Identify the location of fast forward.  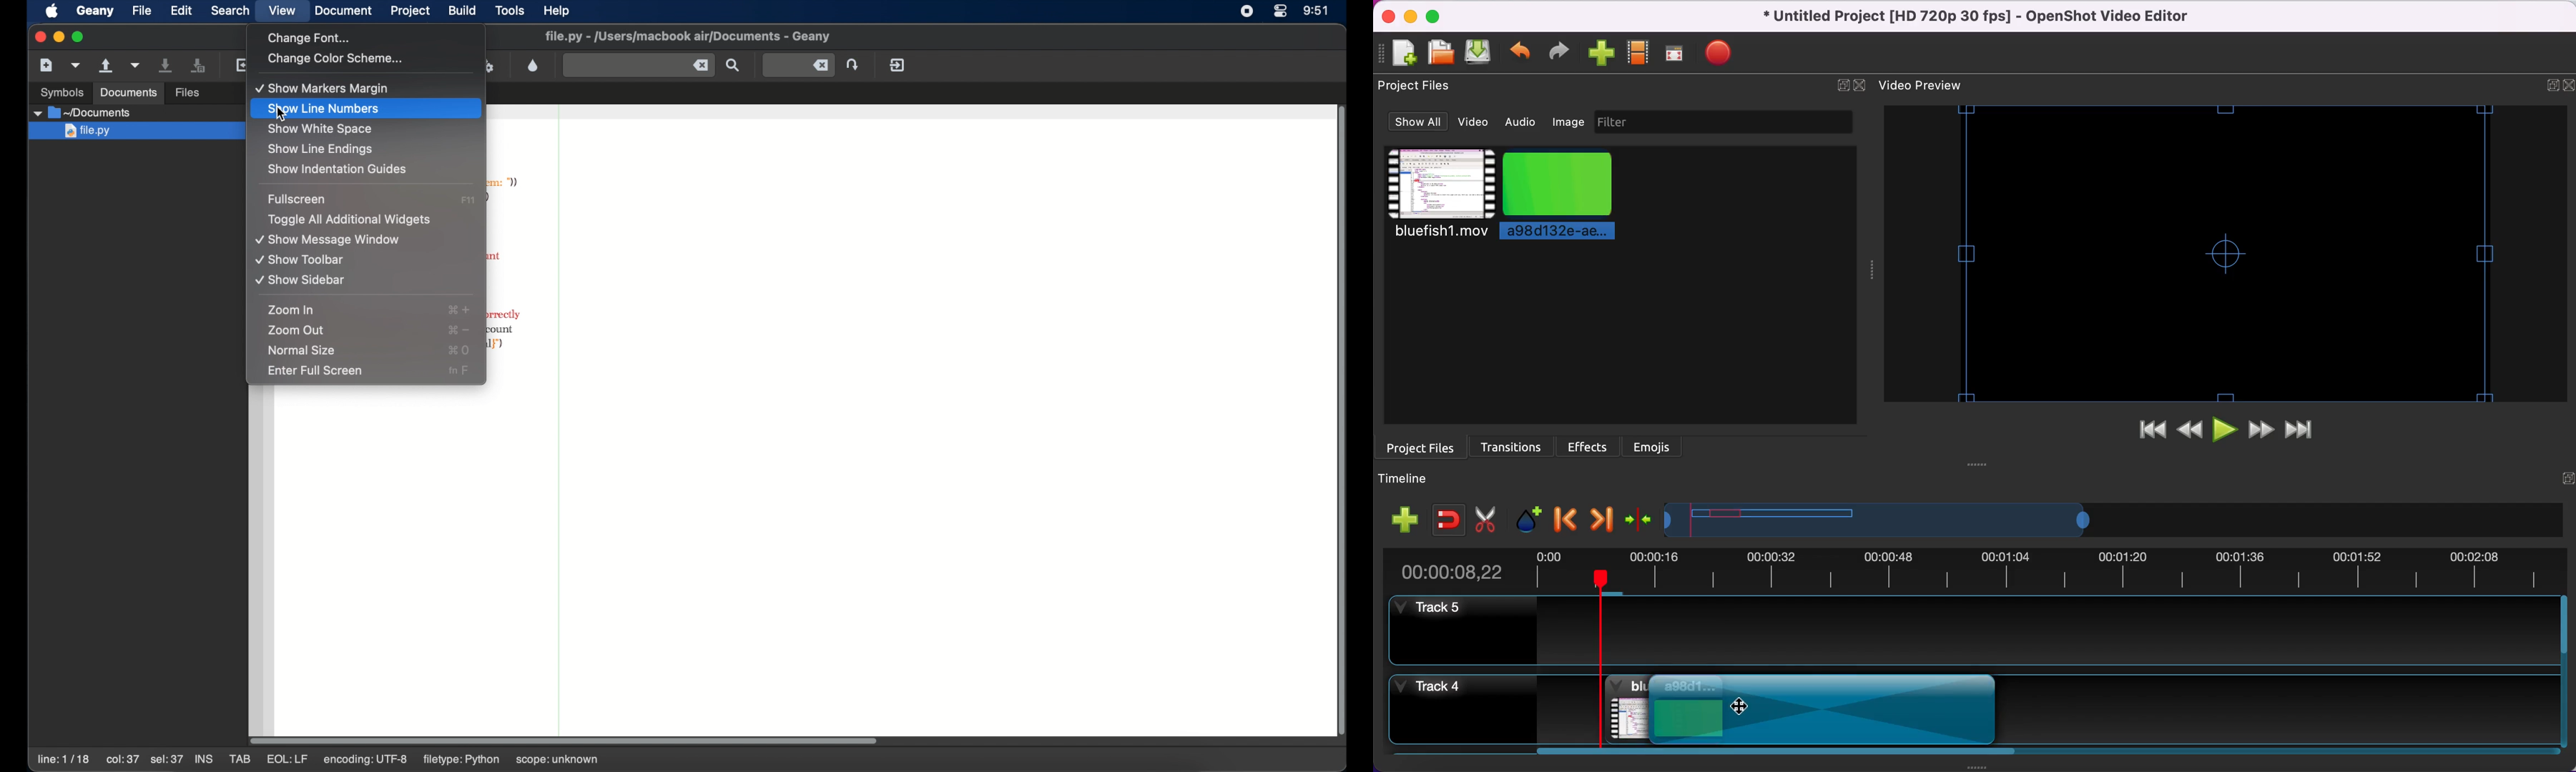
(2264, 432).